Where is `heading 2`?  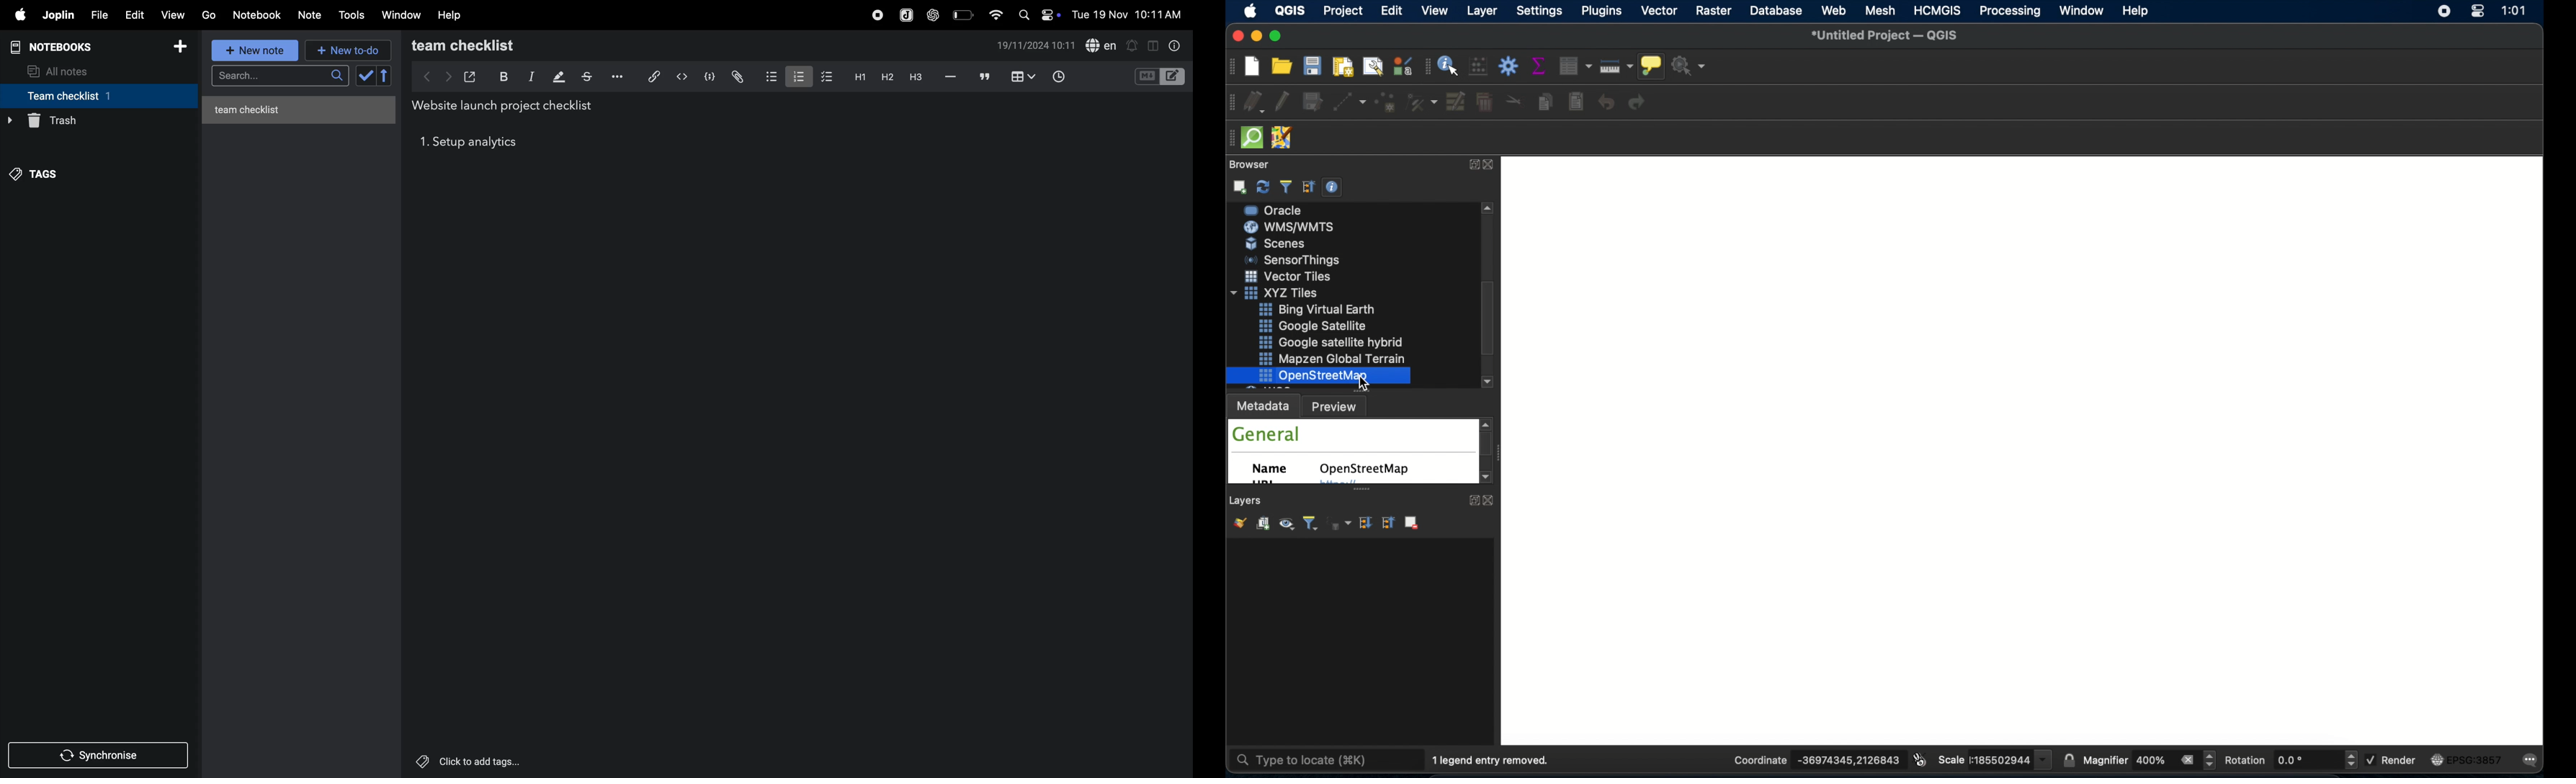
heading 2 is located at coordinates (858, 76).